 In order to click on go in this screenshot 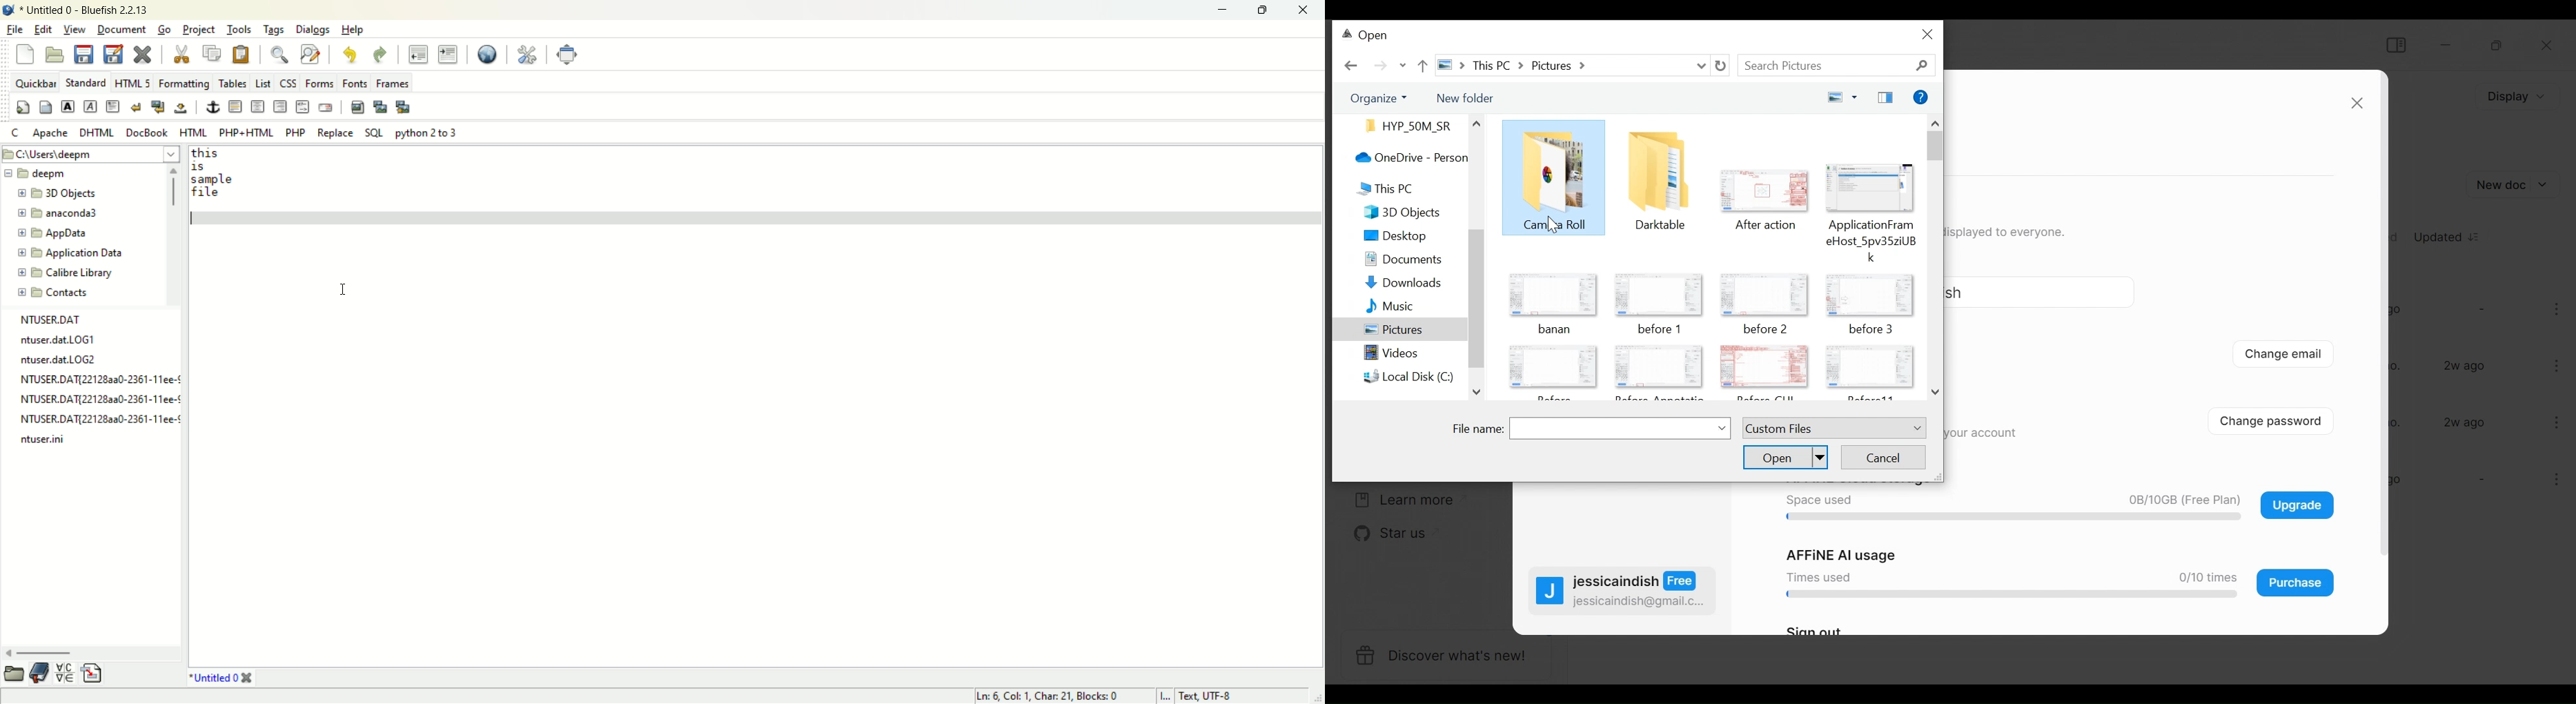, I will do `click(166, 30)`.